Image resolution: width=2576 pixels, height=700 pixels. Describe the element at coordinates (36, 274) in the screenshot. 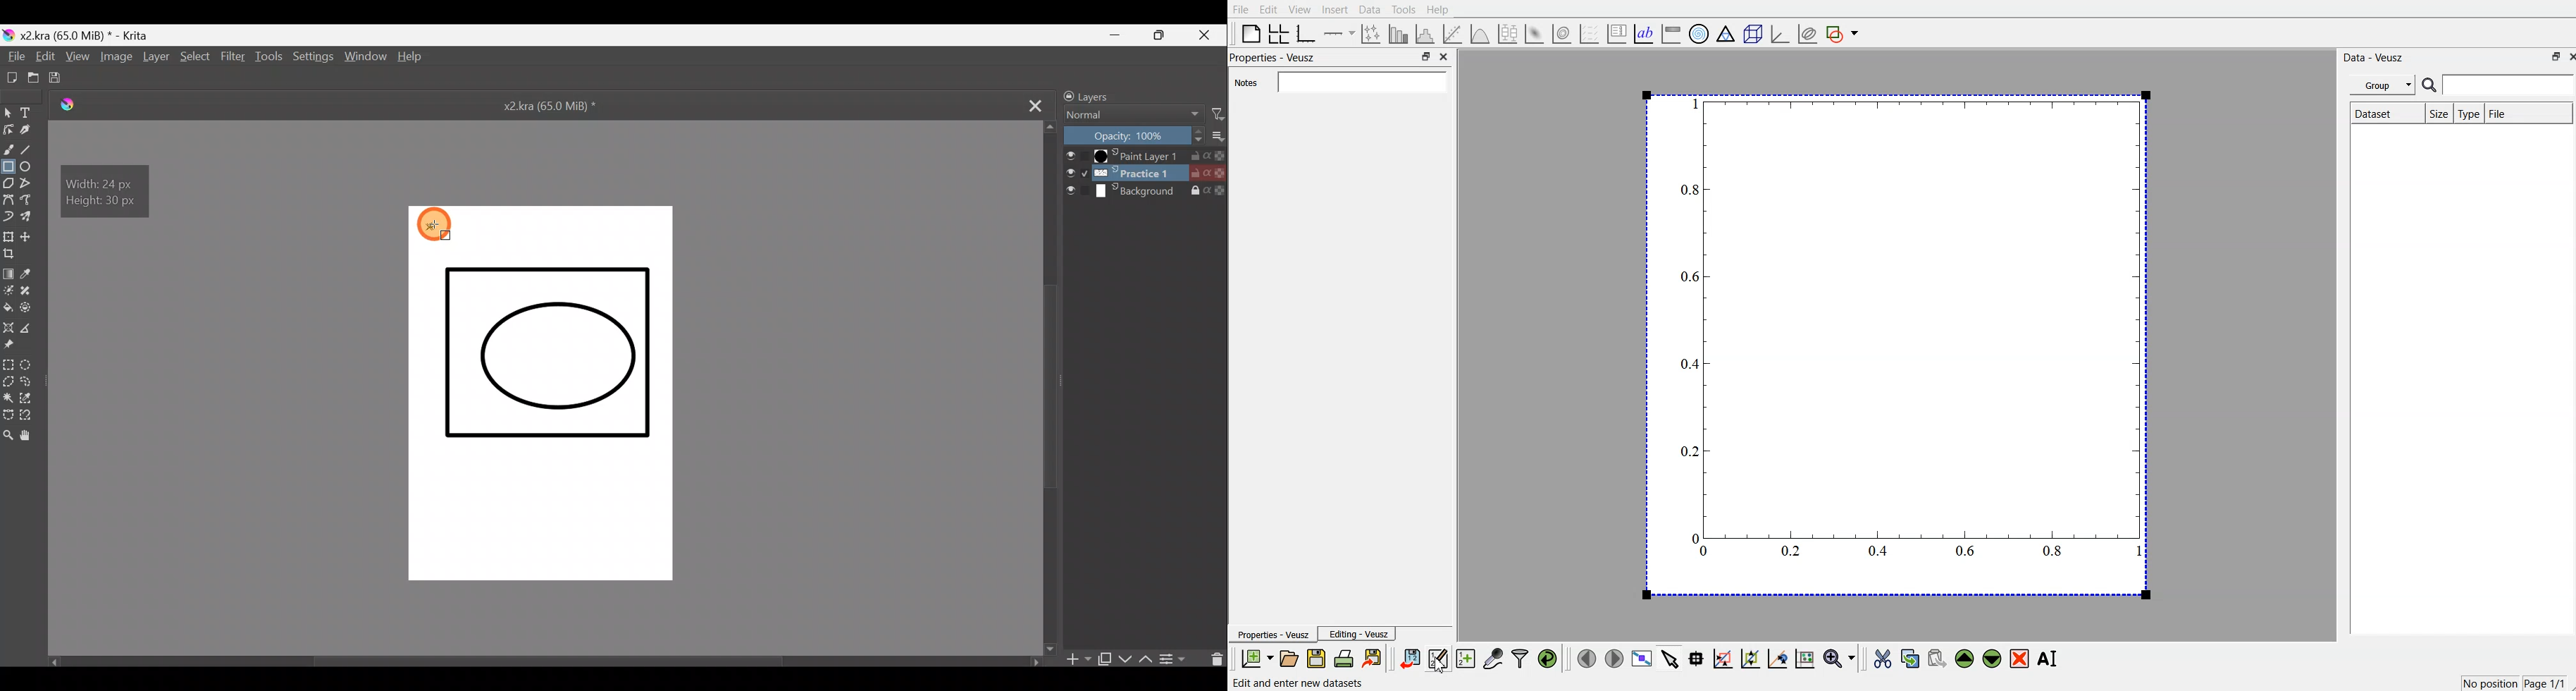

I see `Sample a colour from image/current layer` at that location.